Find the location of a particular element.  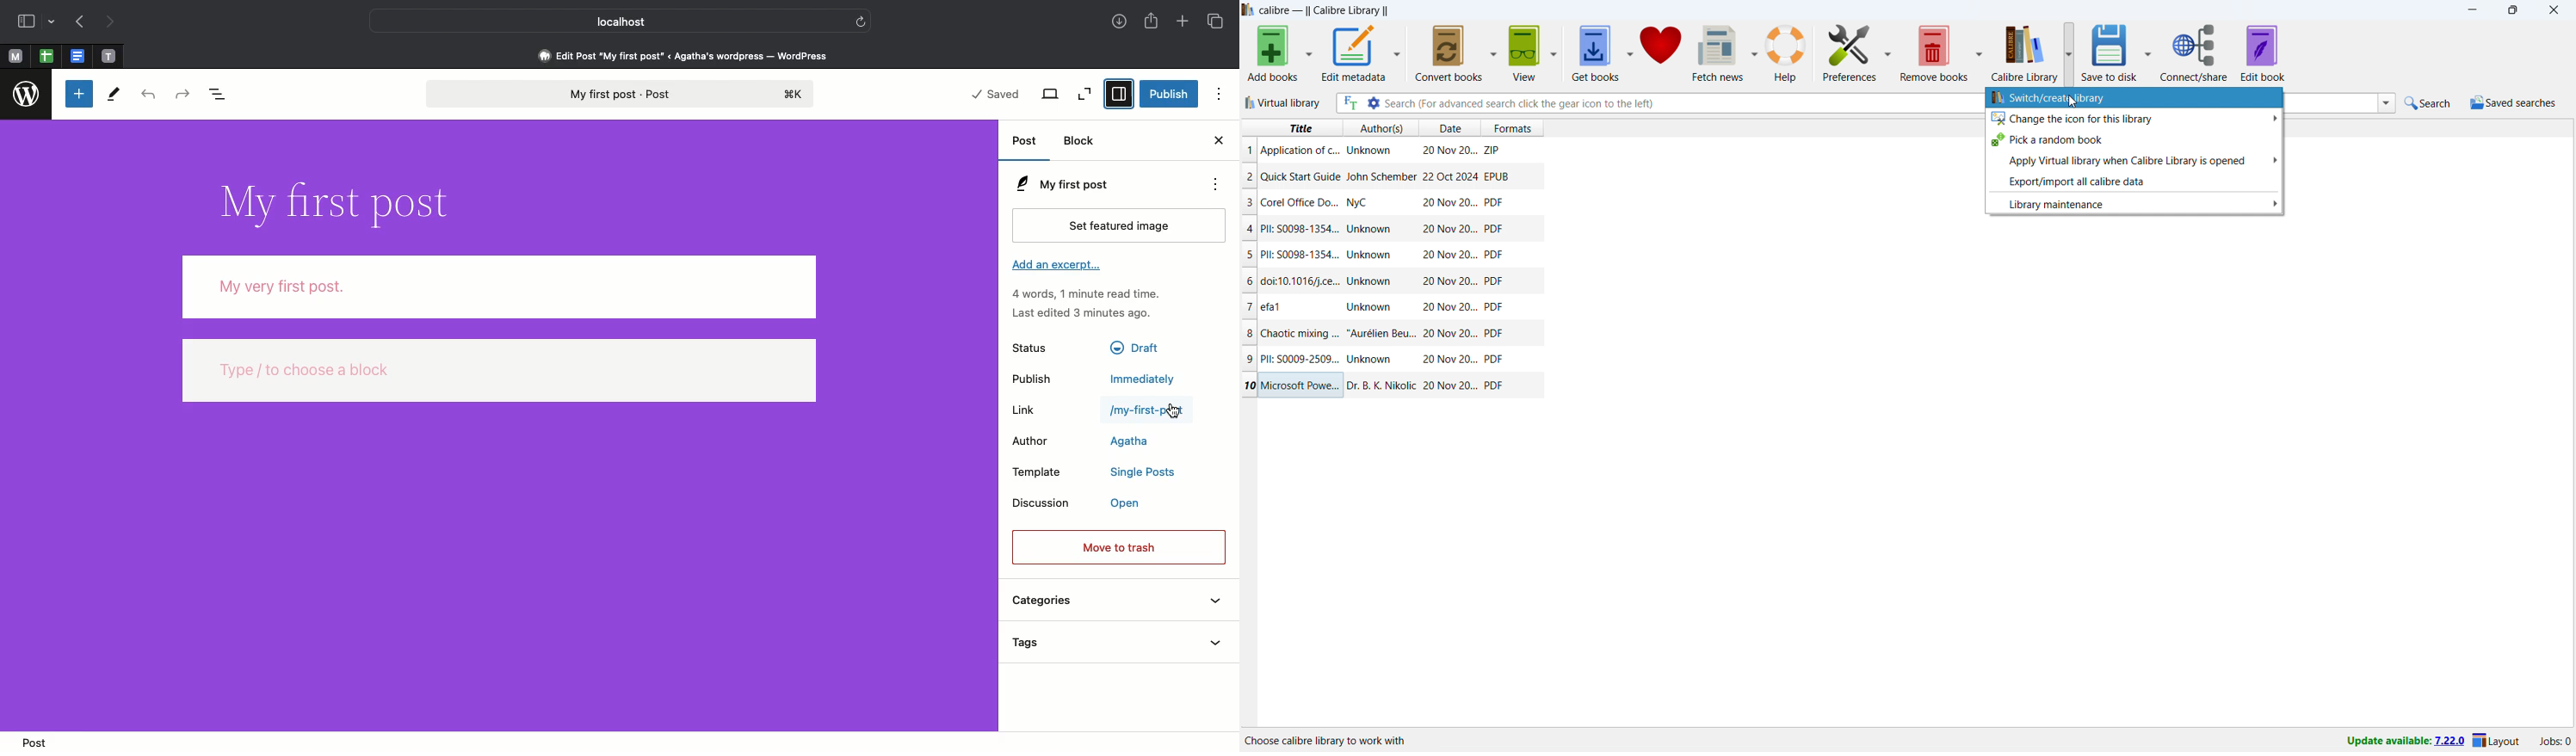

Activity is located at coordinates (1091, 302).